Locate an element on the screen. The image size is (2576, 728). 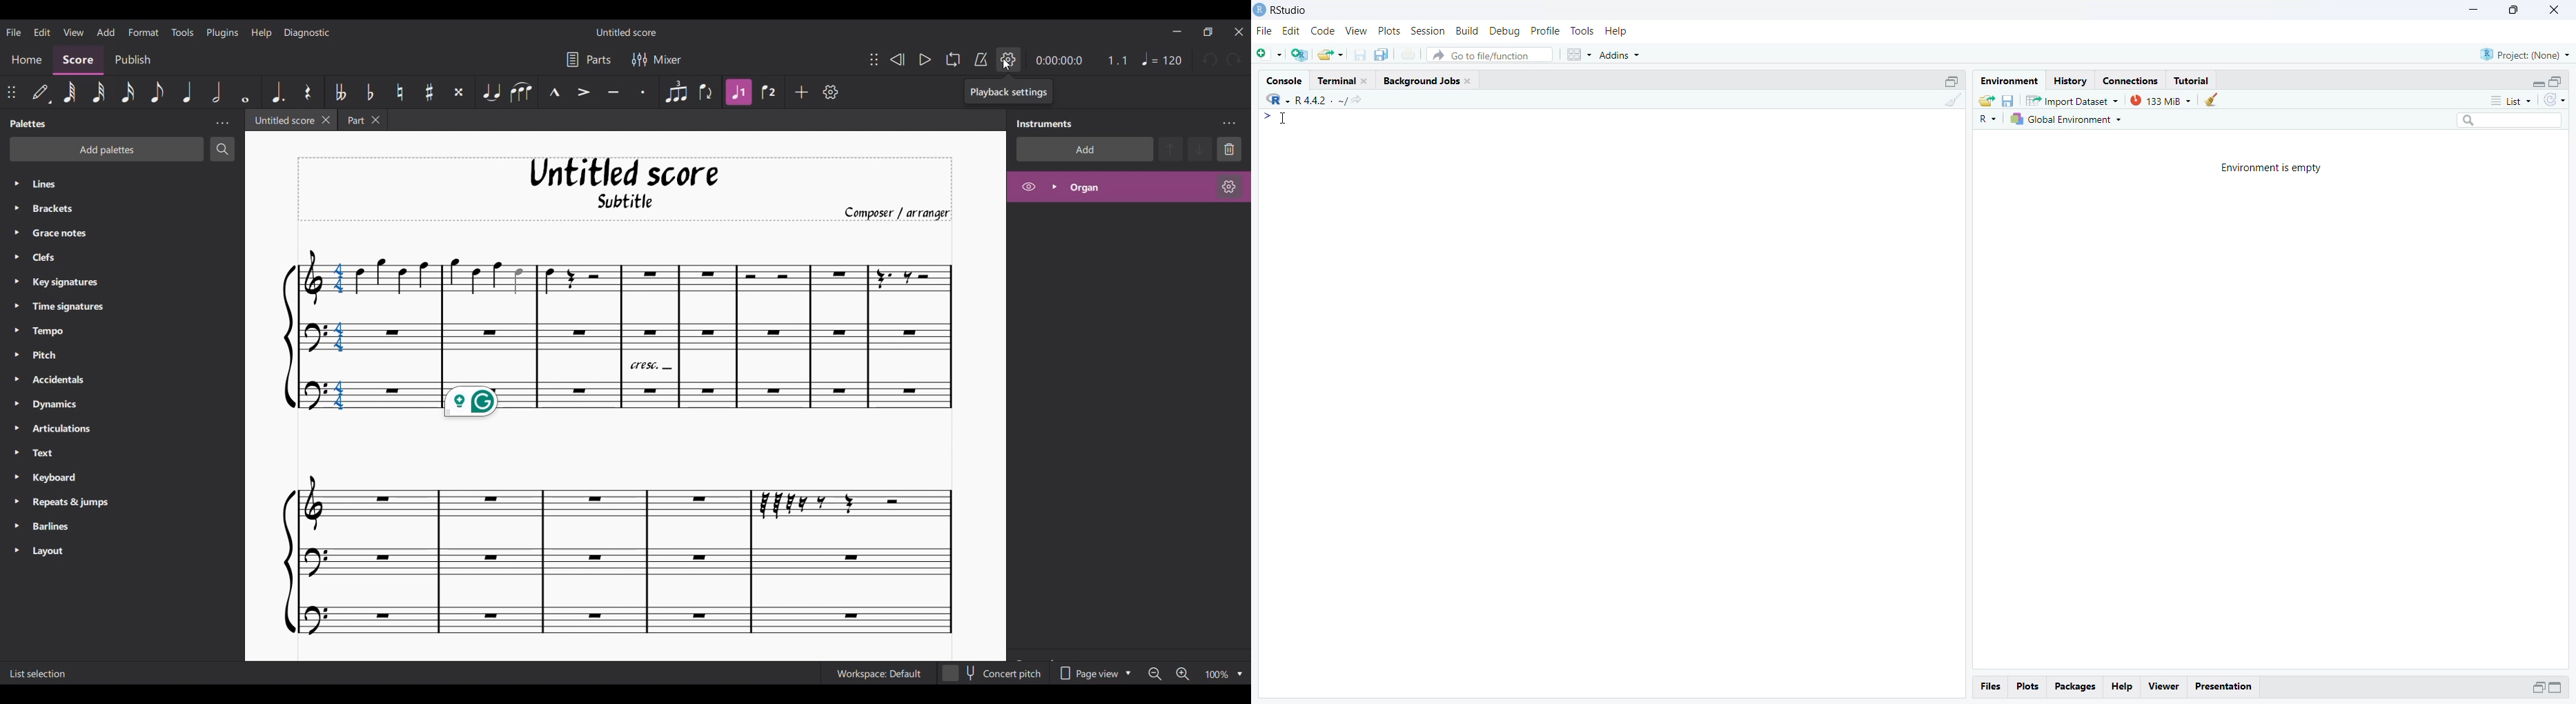
Open an existing file(Ctrl+o) is located at coordinates (1333, 55).